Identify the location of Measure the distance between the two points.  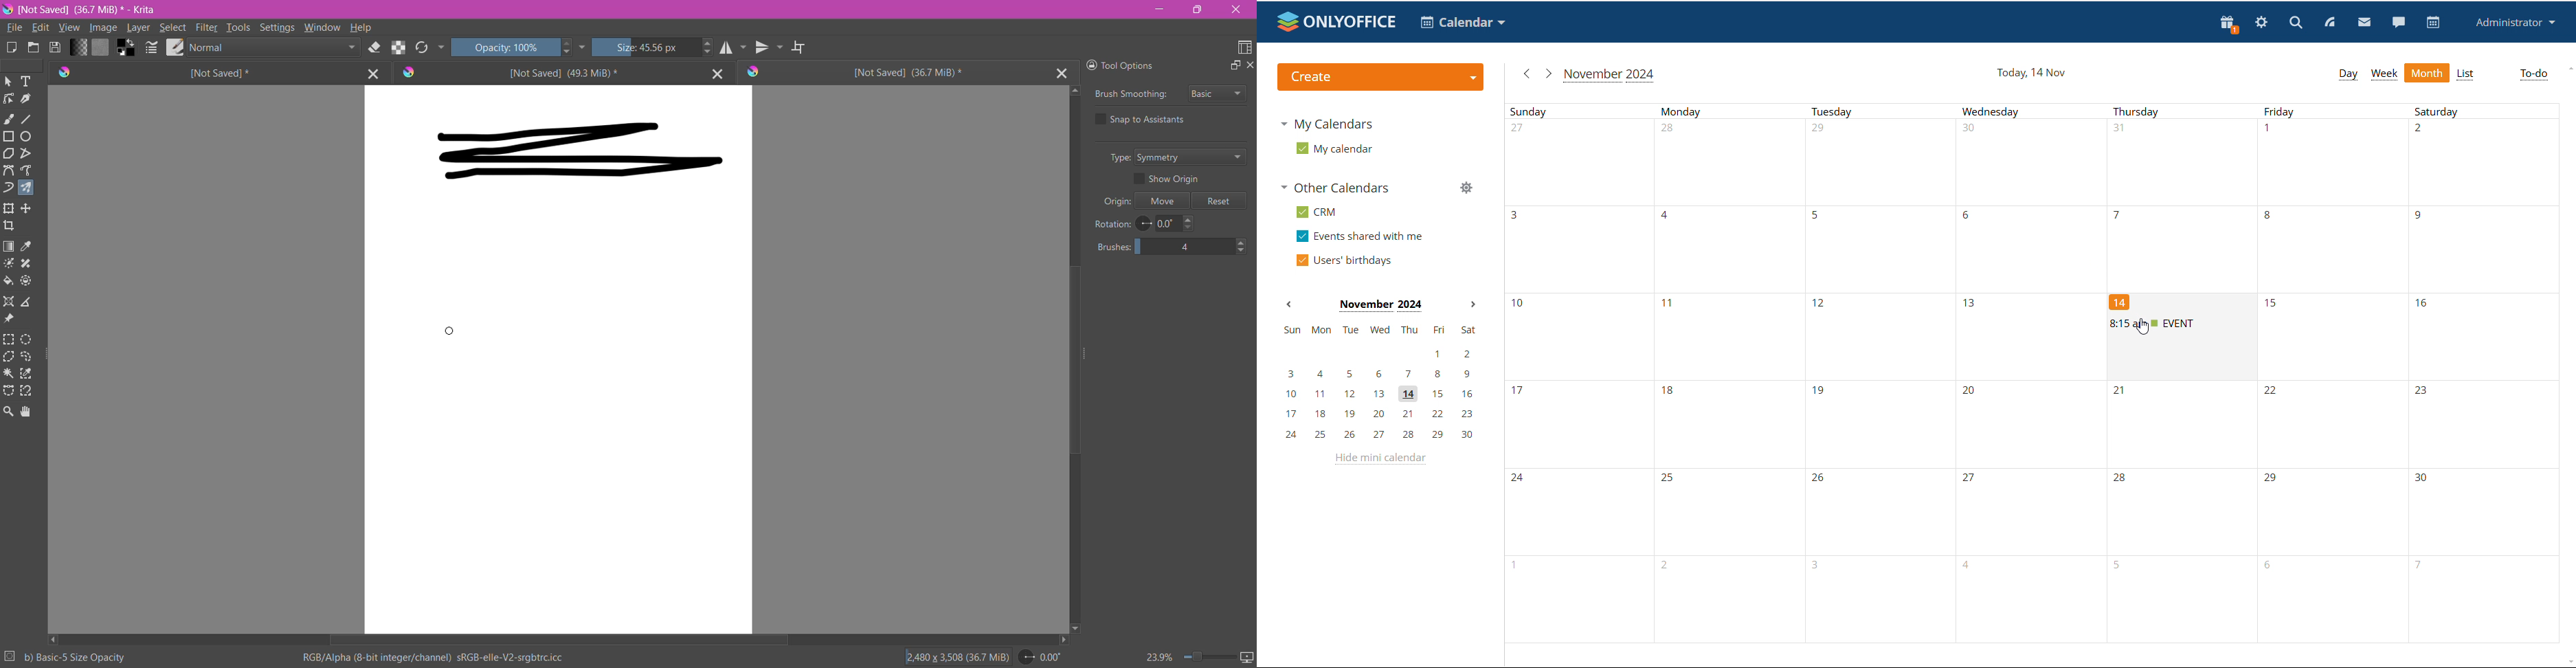
(28, 301).